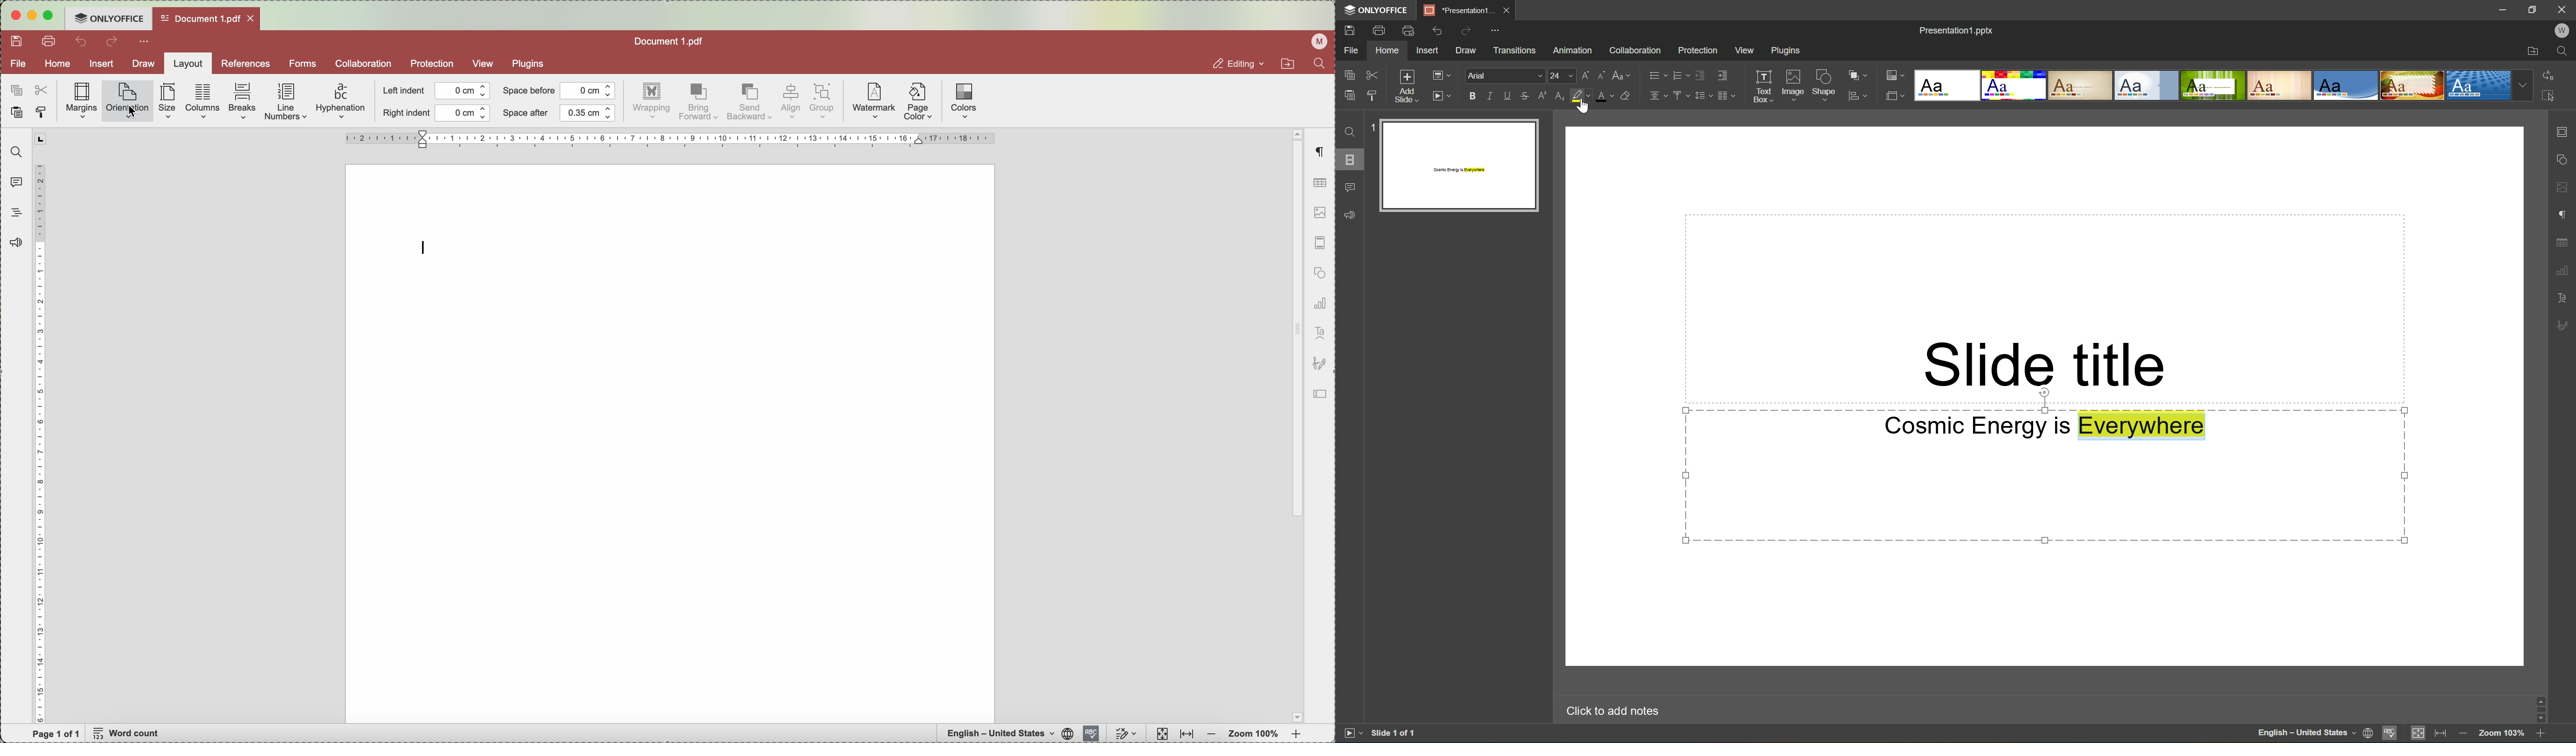 This screenshot has height=756, width=2576. I want to click on Shape, so click(1824, 84).